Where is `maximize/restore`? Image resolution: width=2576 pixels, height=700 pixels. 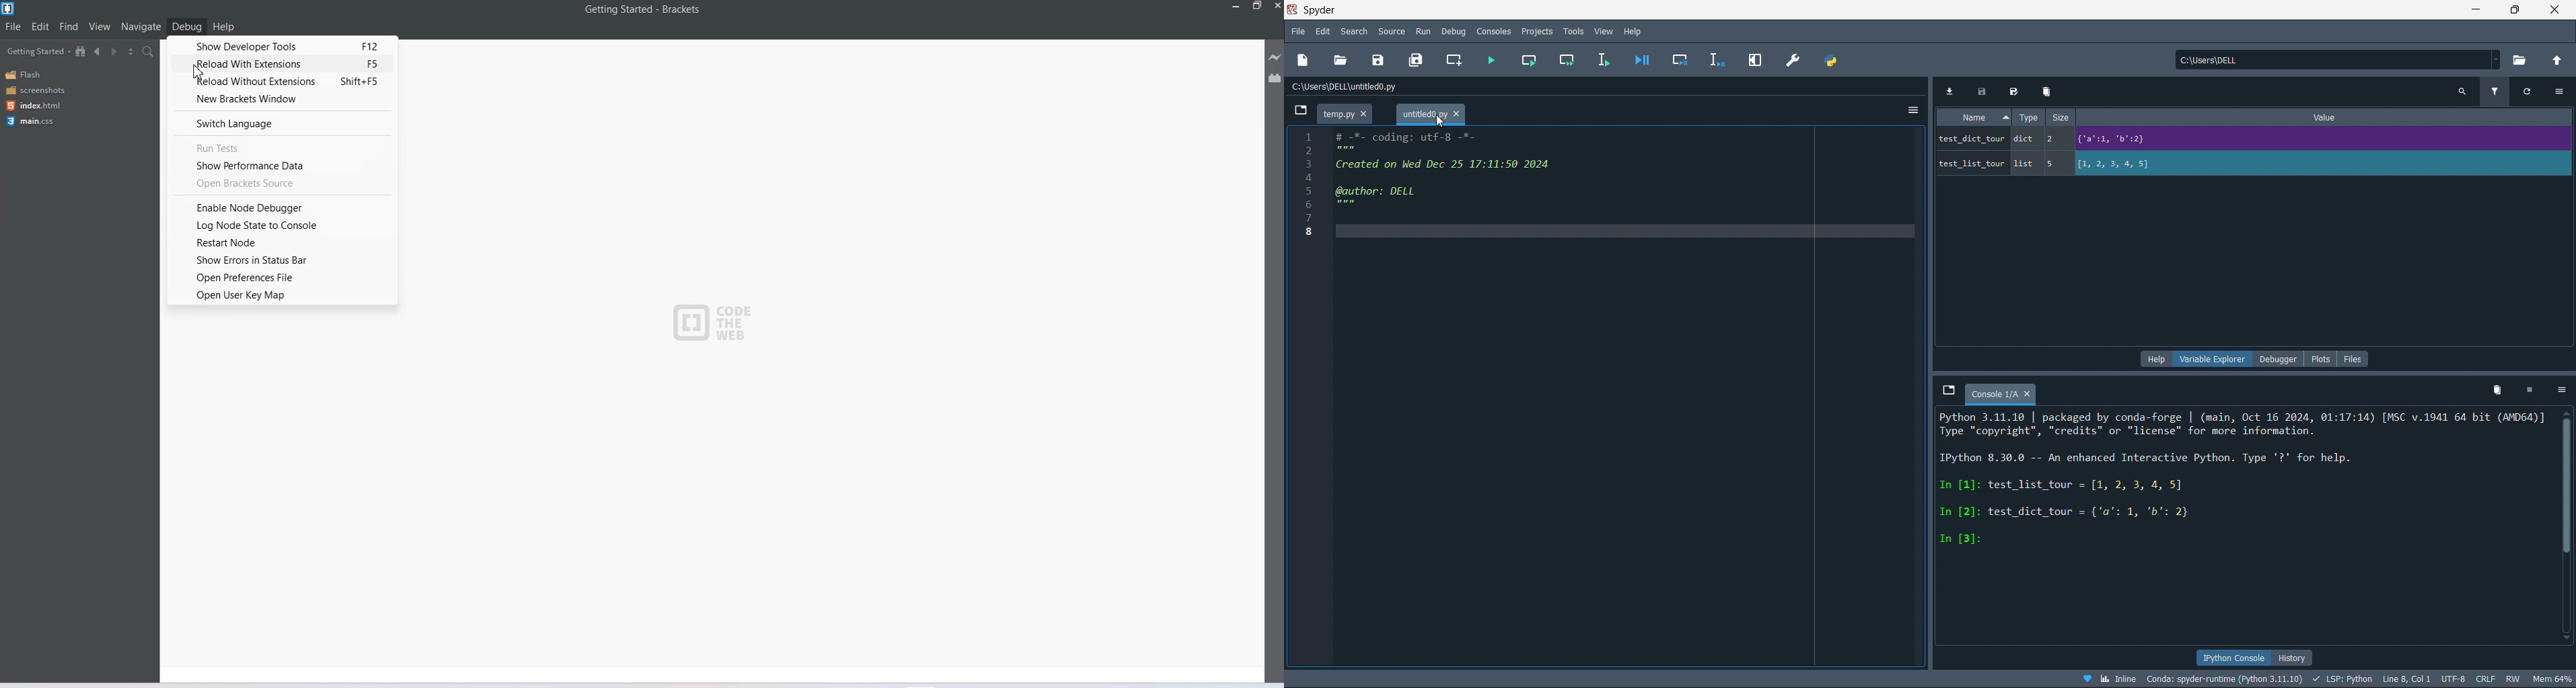
maximize/restore is located at coordinates (2517, 11).